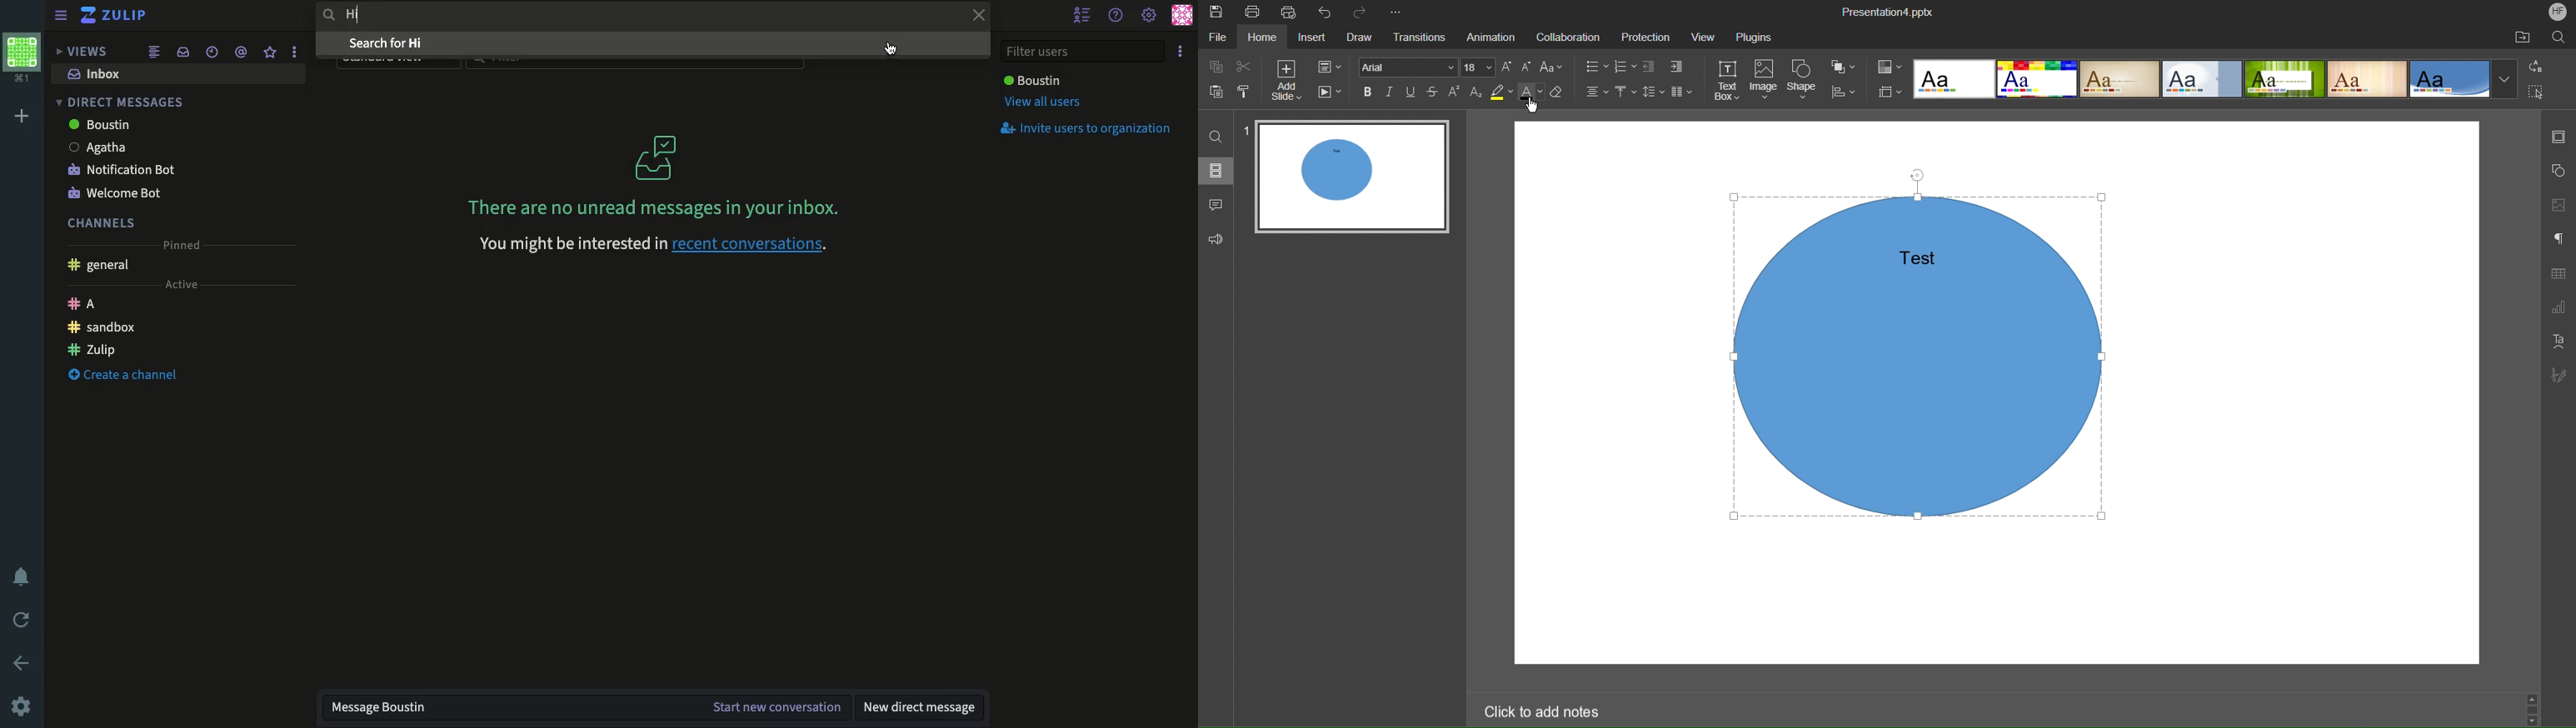 The image size is (2576, 728). Describe the element at coordinates (93, 74) in the screenshot. I see `Inbox` at that location.